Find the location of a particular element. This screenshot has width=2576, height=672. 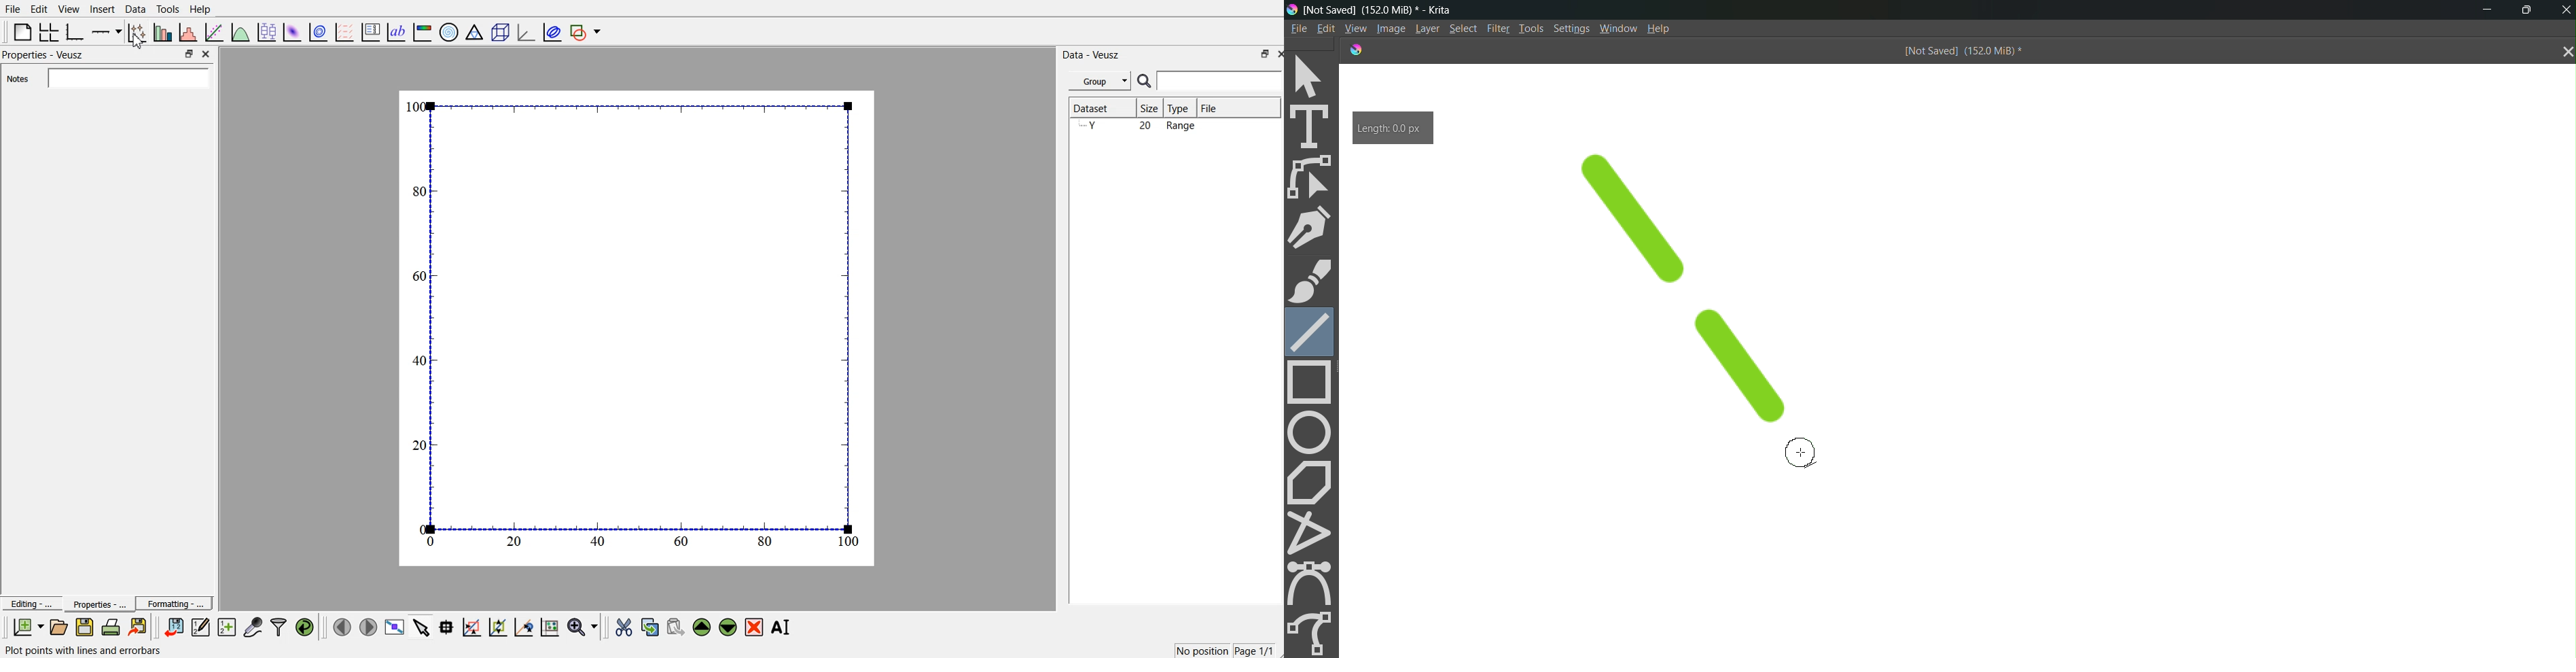

select items from the graph is located at coordinates (423, 626).